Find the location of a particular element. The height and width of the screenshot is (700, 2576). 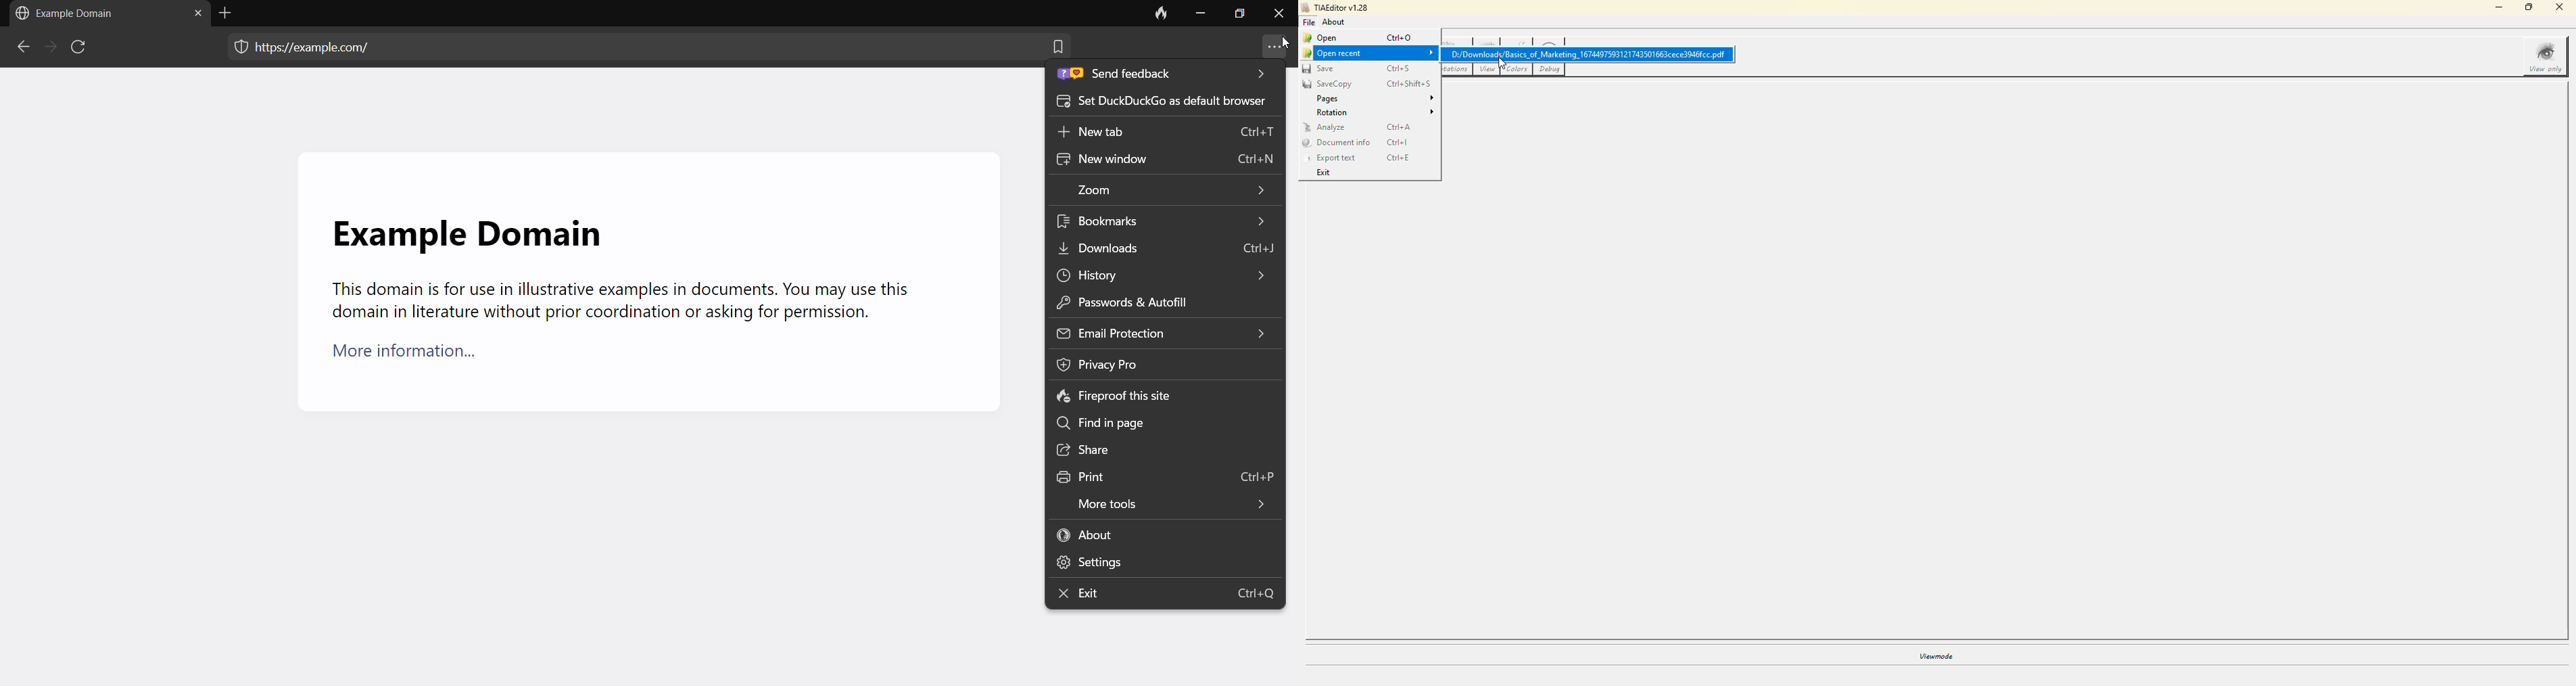

reload is located at coordinates (81, 49).